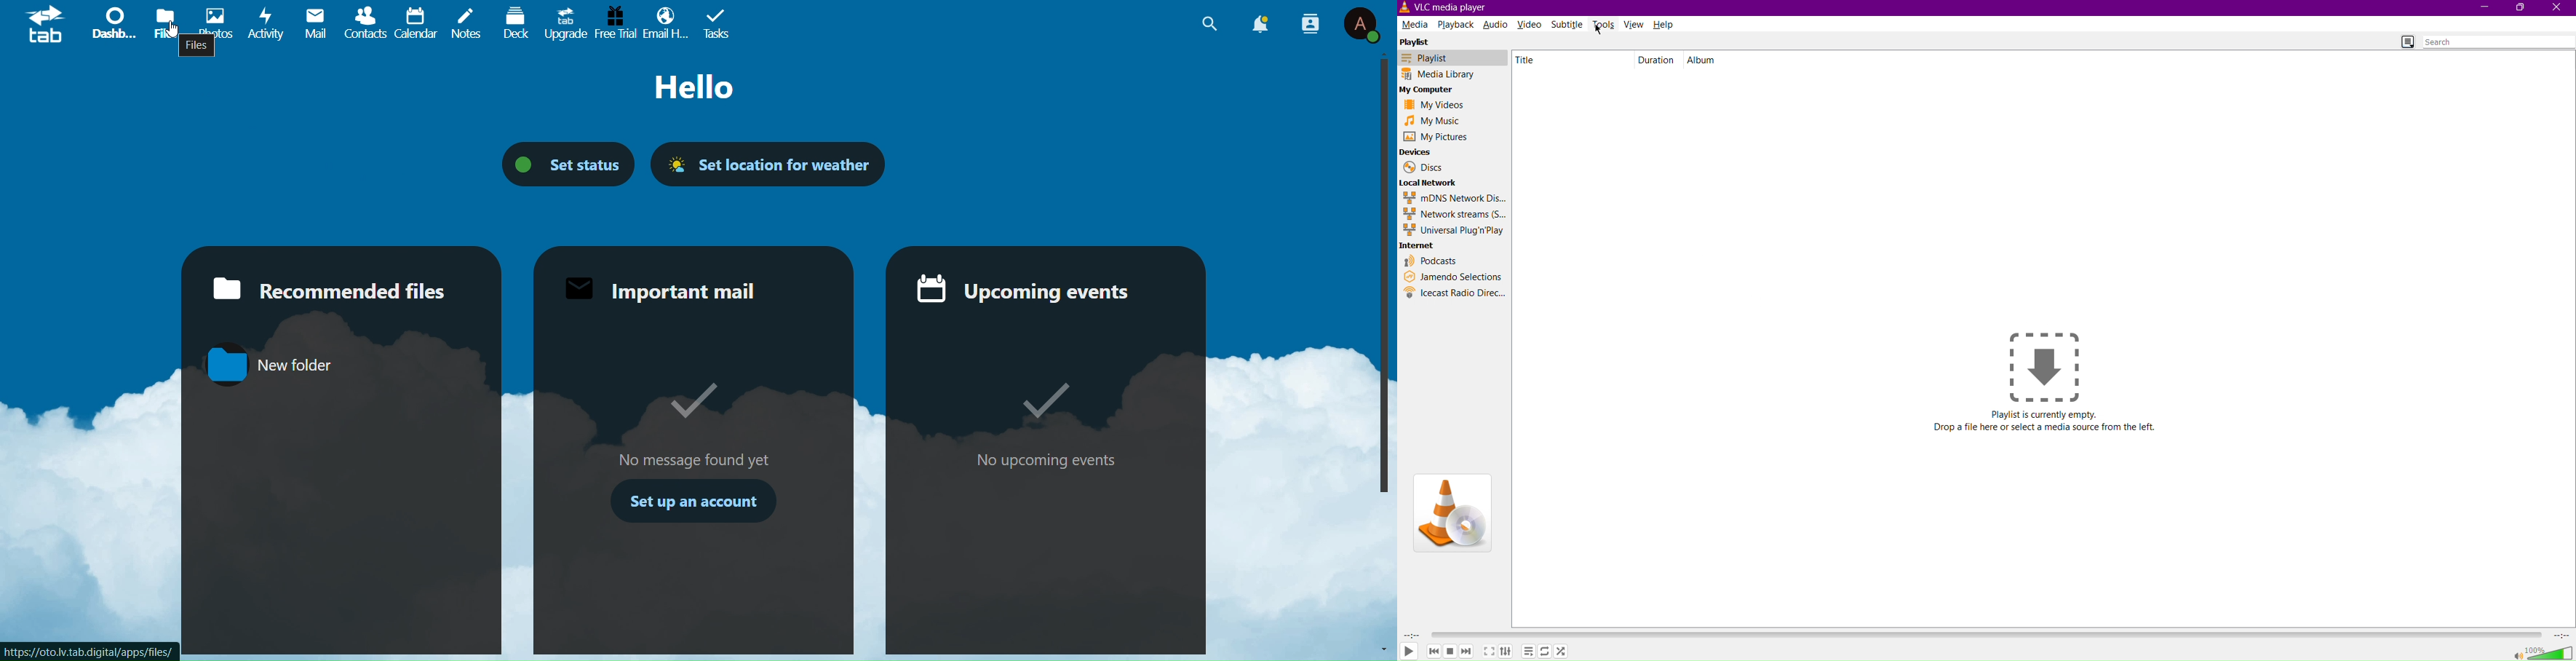 The width and height of the screenshot is (2576, 672). I want to click on Backward, so click(1433, 650).